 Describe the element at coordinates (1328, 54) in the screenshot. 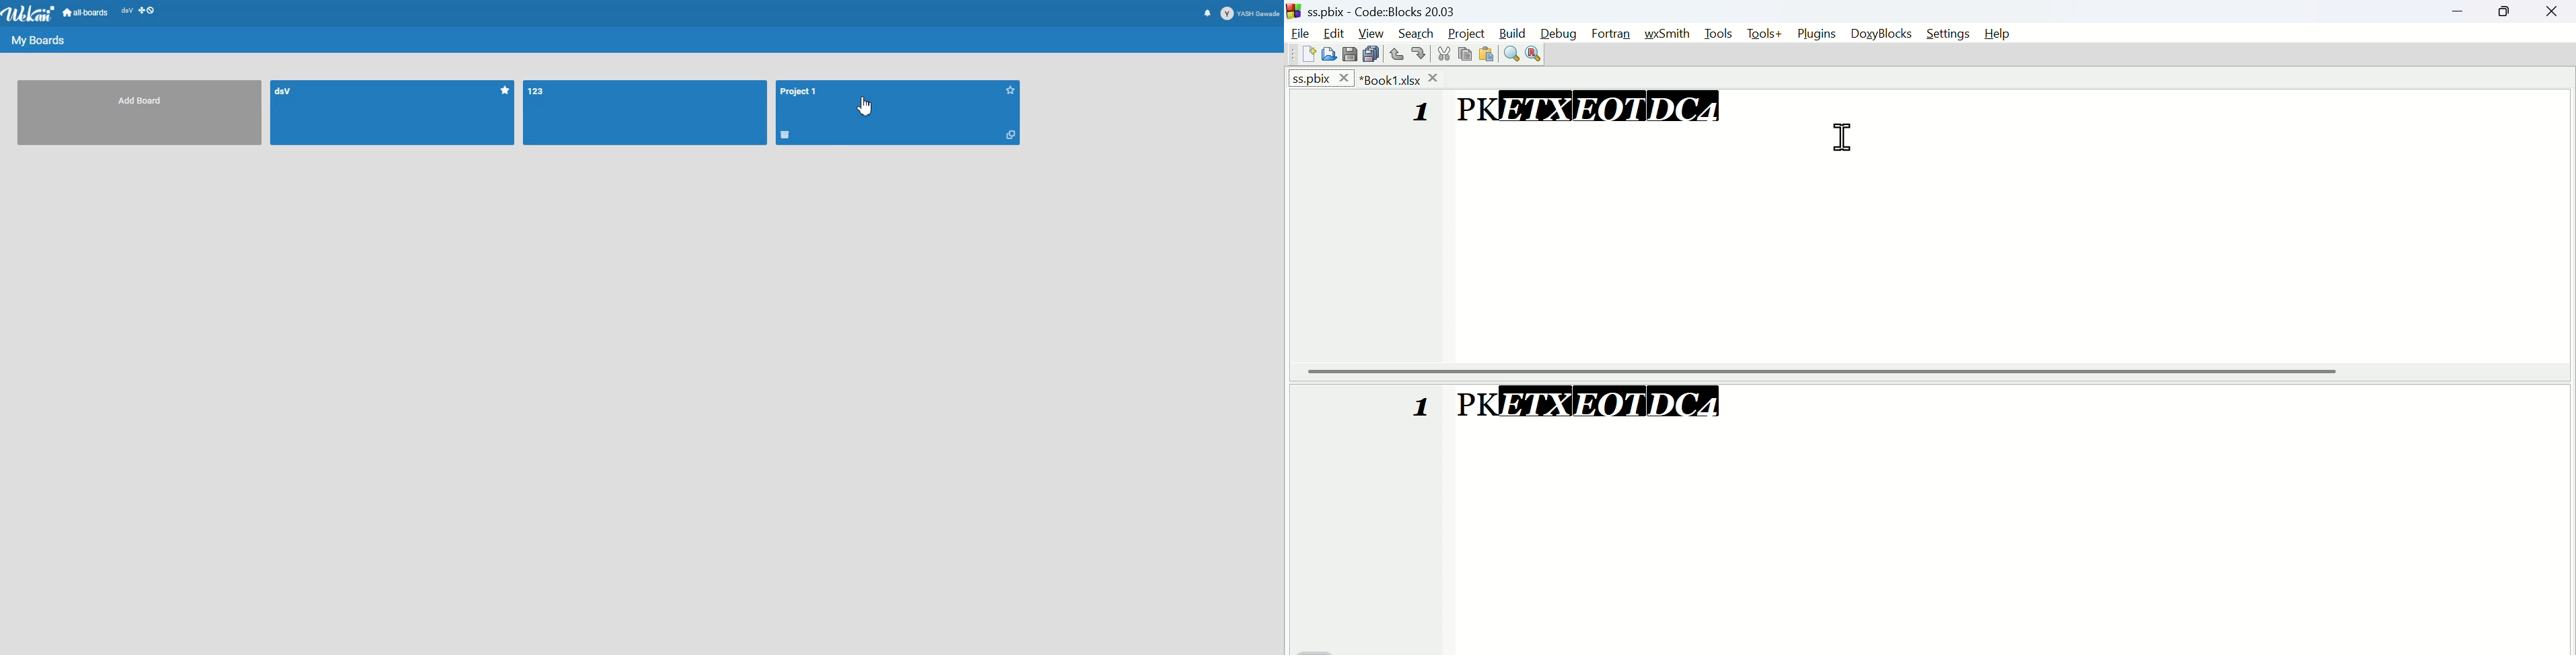

I see `Open` at that location.